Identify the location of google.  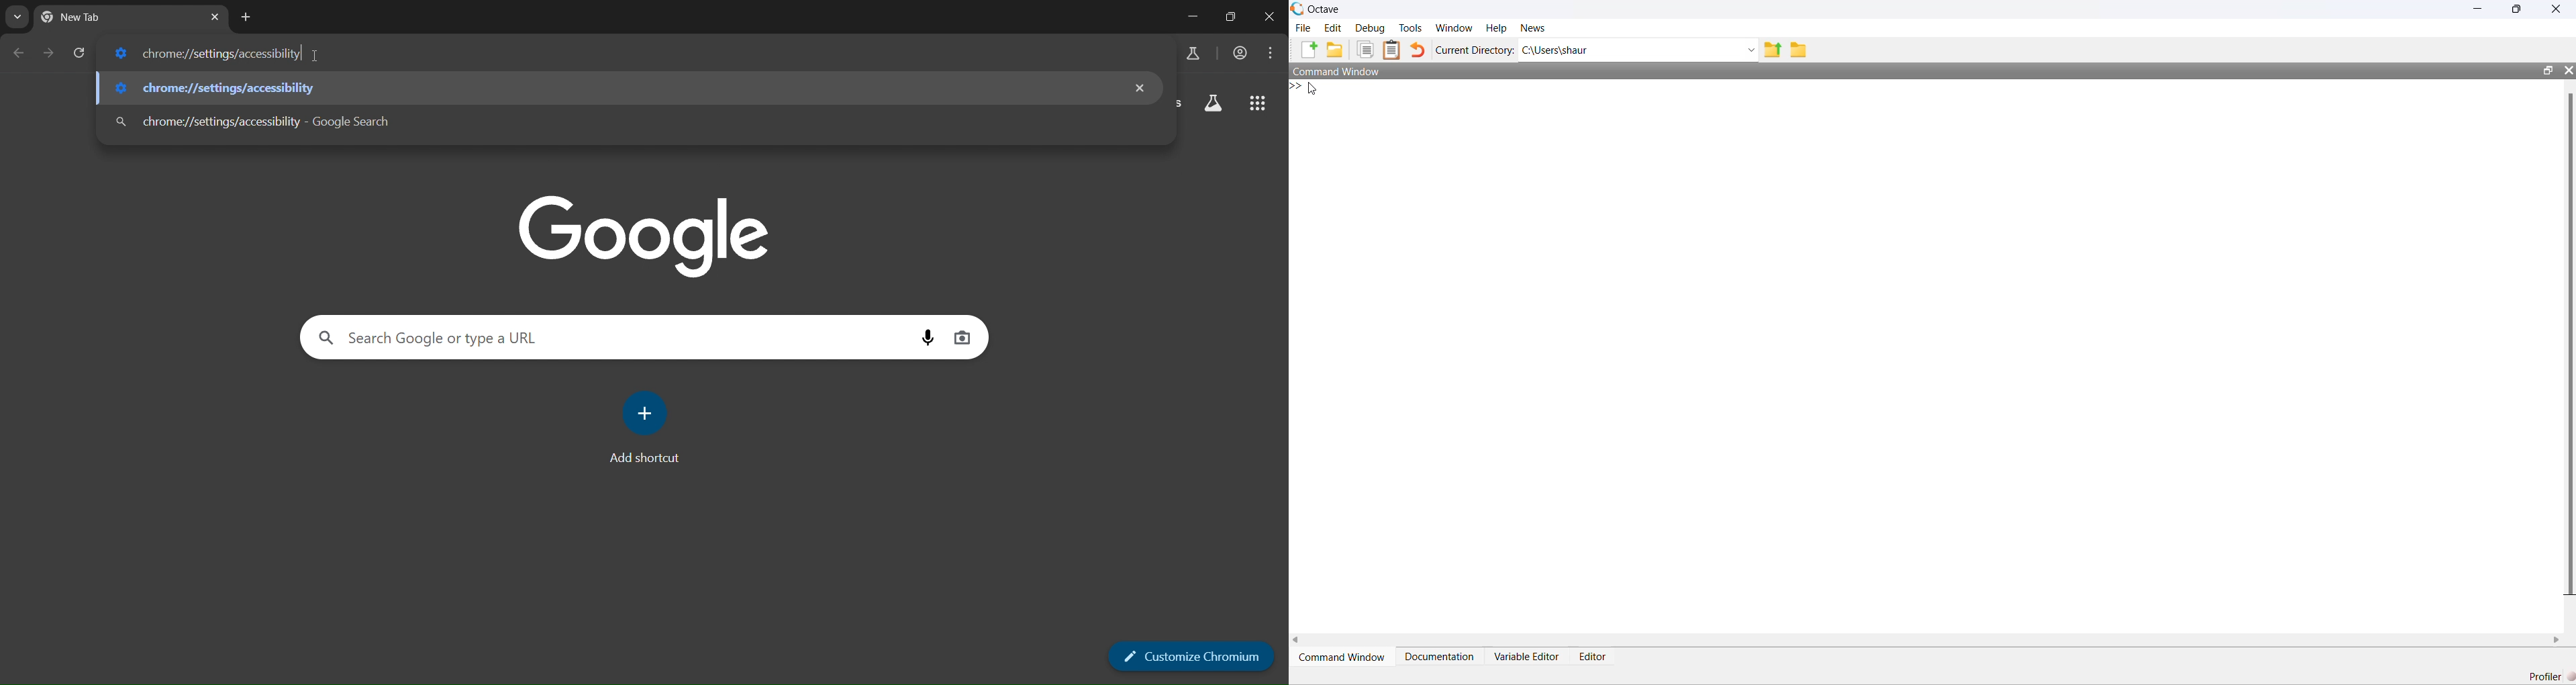
(651, 235).